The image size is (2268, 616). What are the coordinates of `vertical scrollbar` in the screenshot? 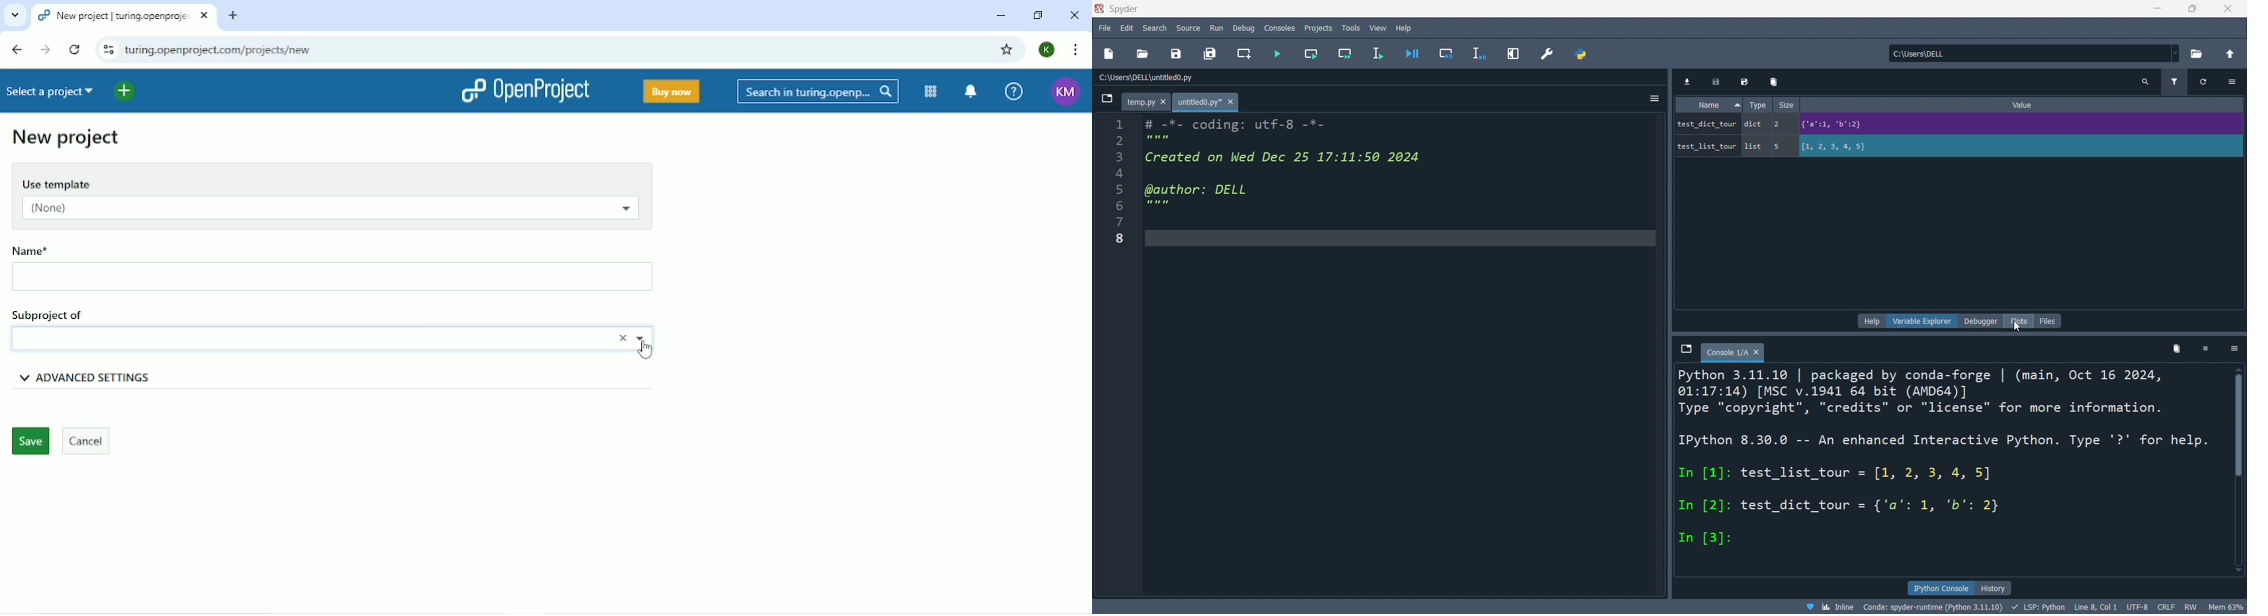 It's located at (2238, 426).